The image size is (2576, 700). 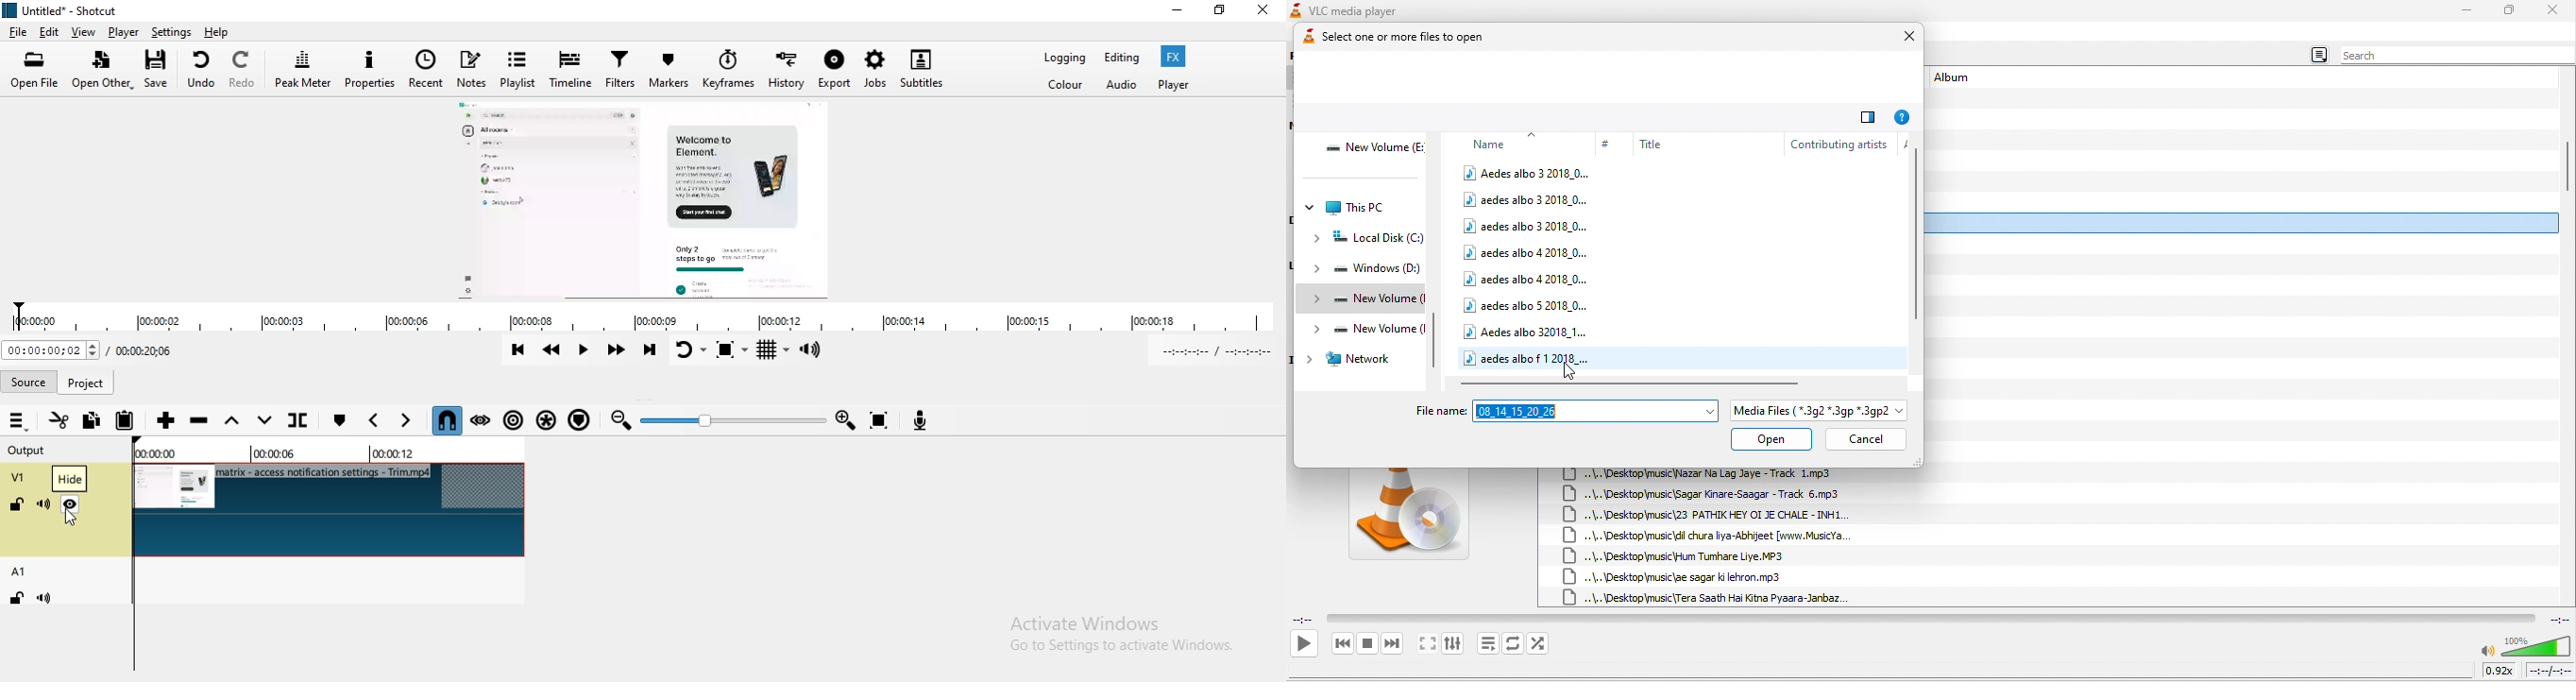 What do you see at coordinates (520, 66) in the screenshot?
I see `Playlist` at bounding box center [520, 66].